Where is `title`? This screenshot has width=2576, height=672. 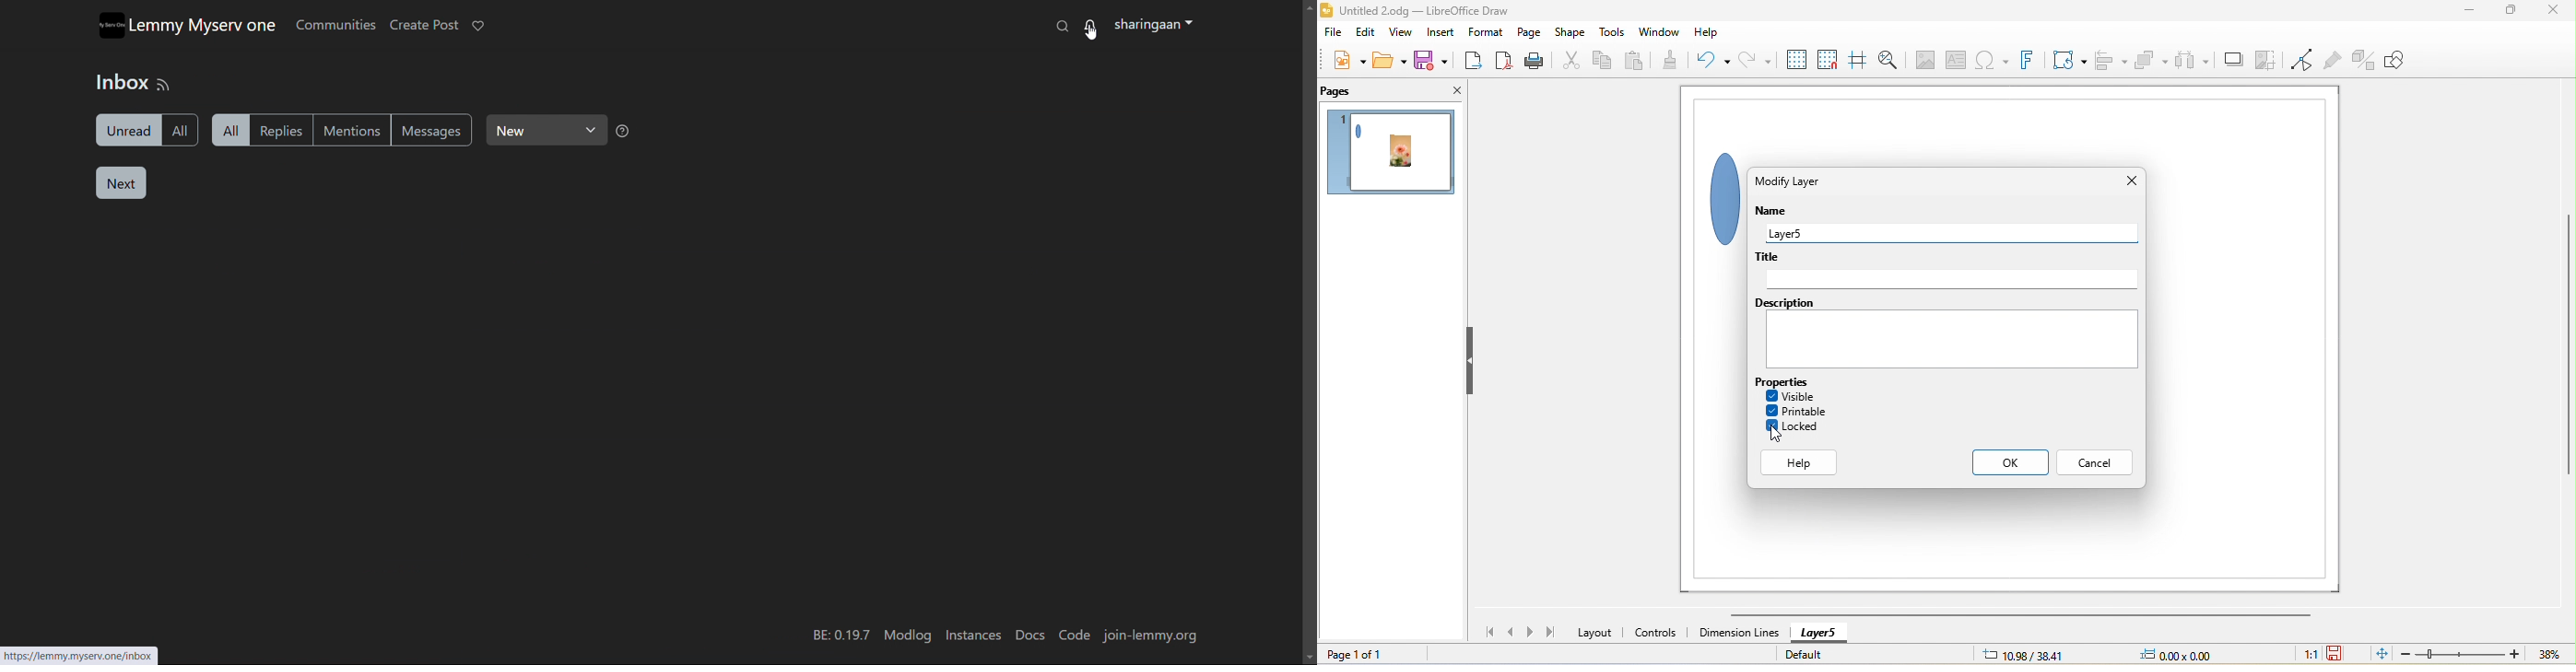 title is located at coordinates (1947, 273).